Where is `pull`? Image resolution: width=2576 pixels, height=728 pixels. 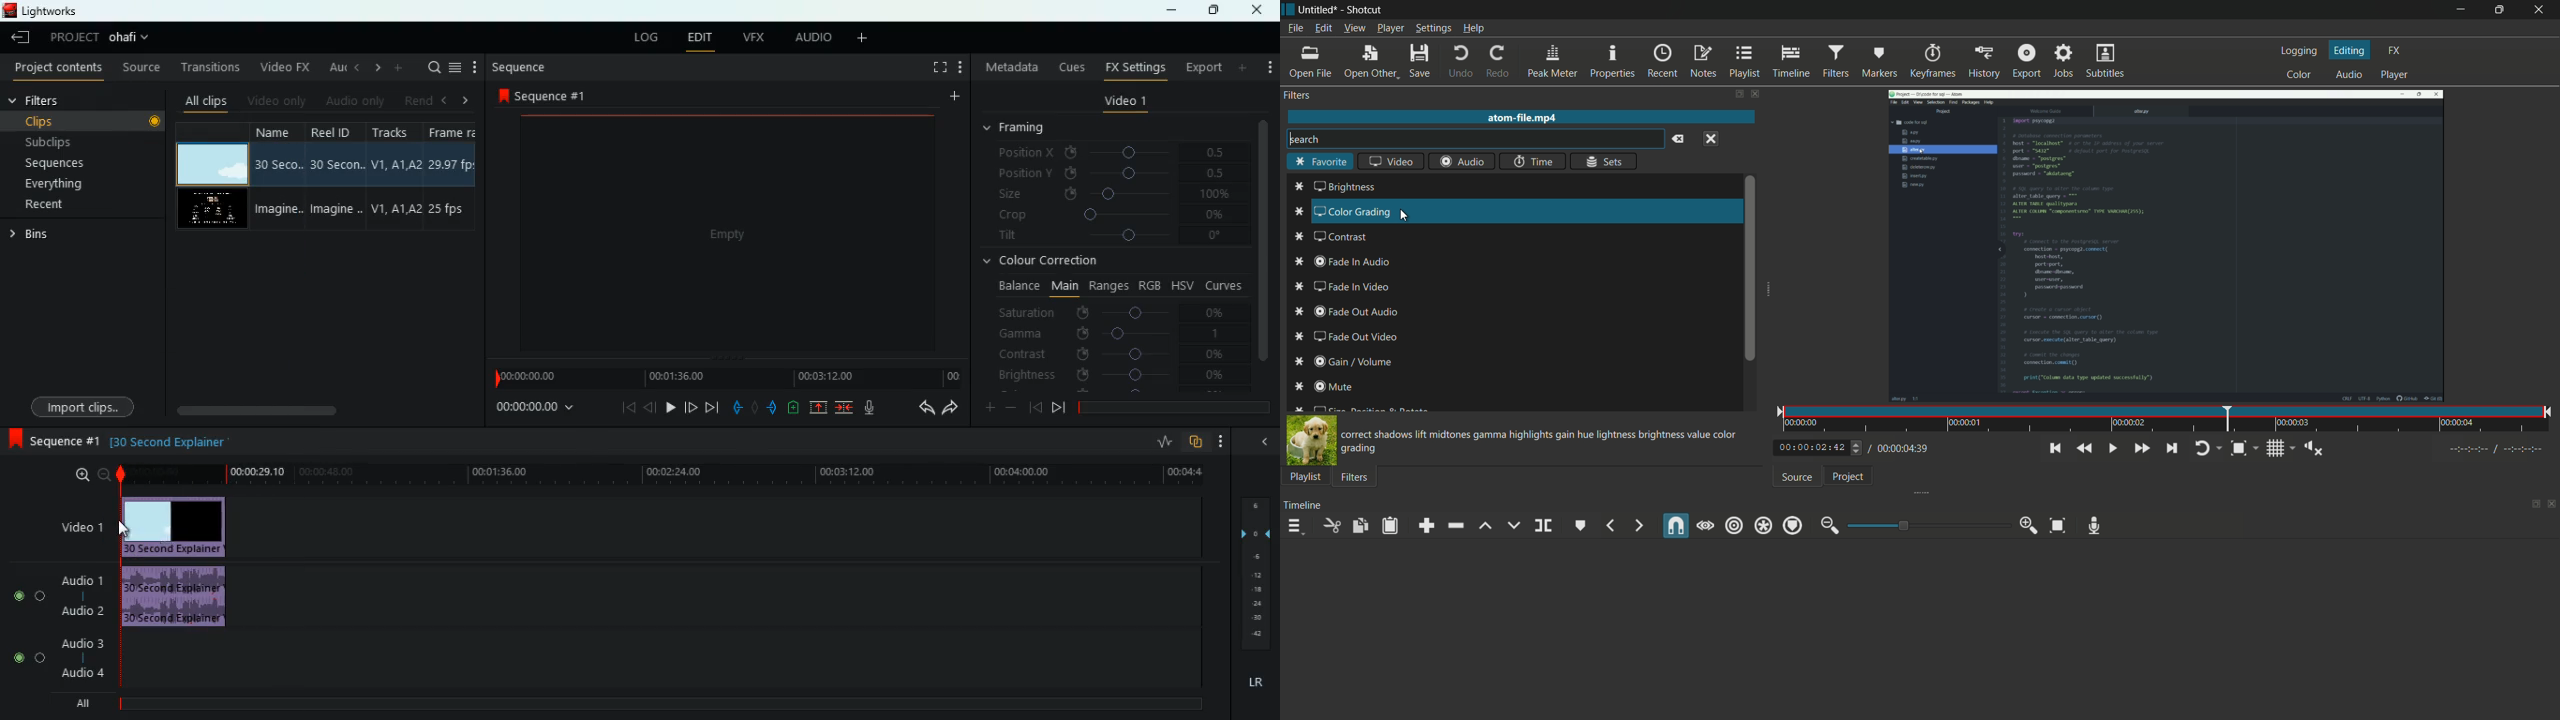 pull is located at coordinates (736, 406).